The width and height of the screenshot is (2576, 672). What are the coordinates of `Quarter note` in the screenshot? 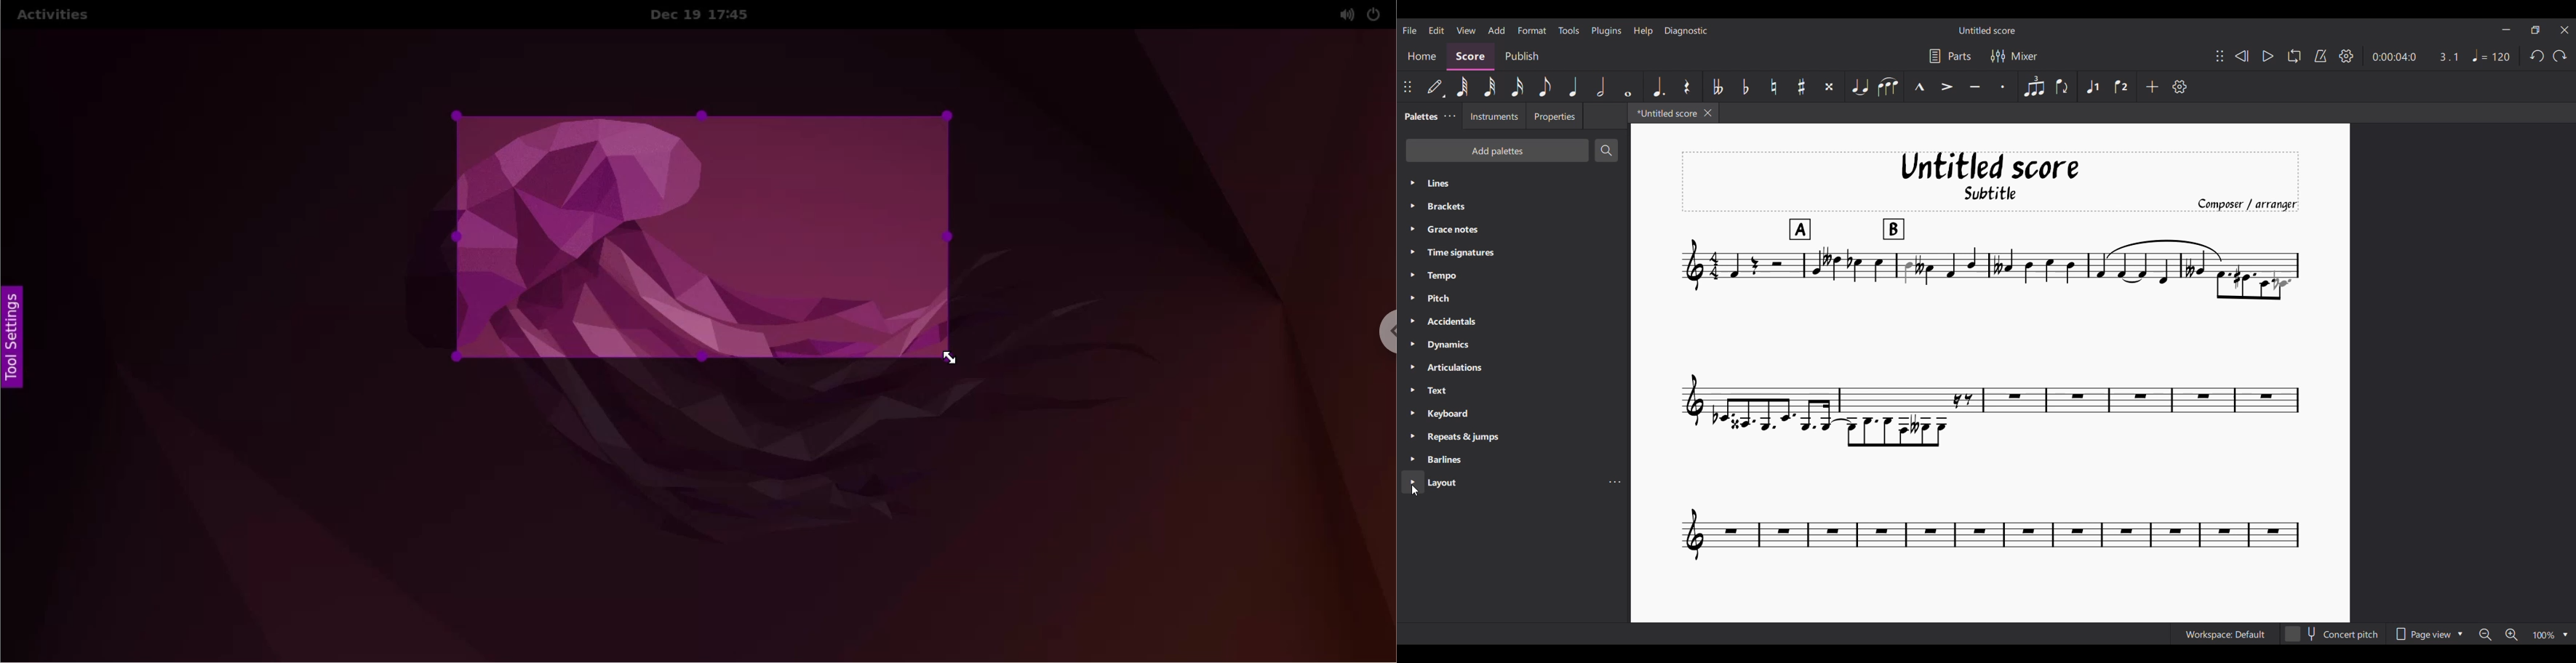 It's located at (1573, 86).